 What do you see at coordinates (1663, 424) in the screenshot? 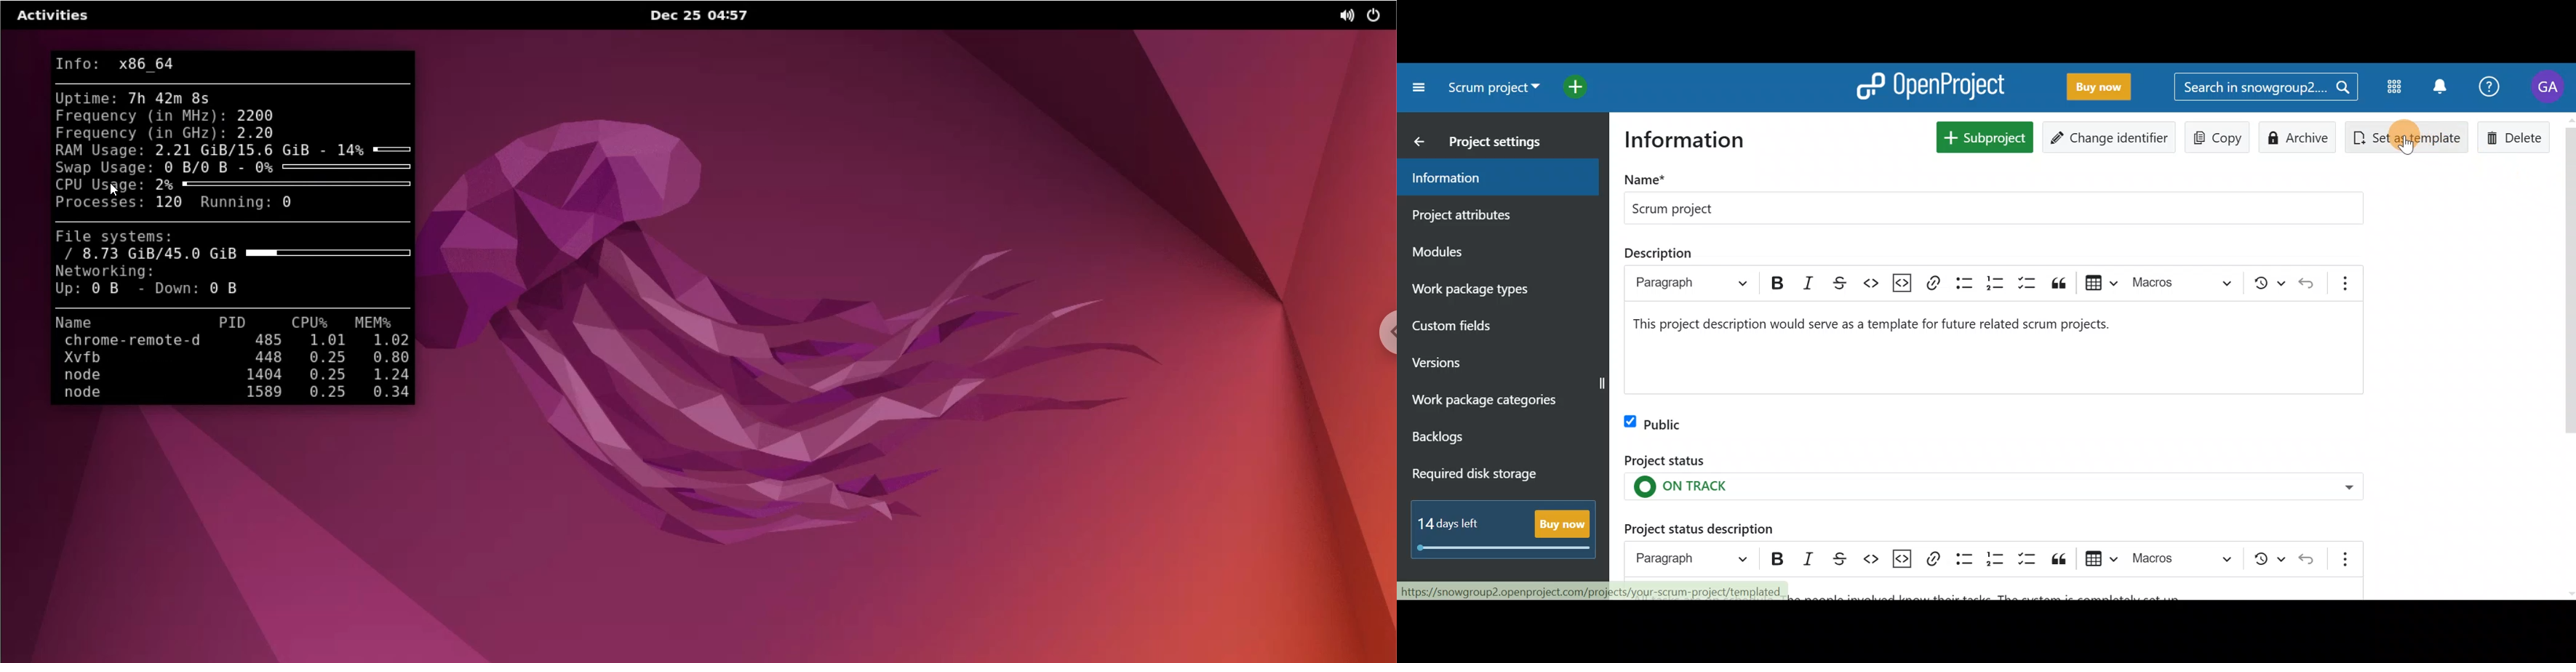
I see `Public` at bounding box center [1663, 424].